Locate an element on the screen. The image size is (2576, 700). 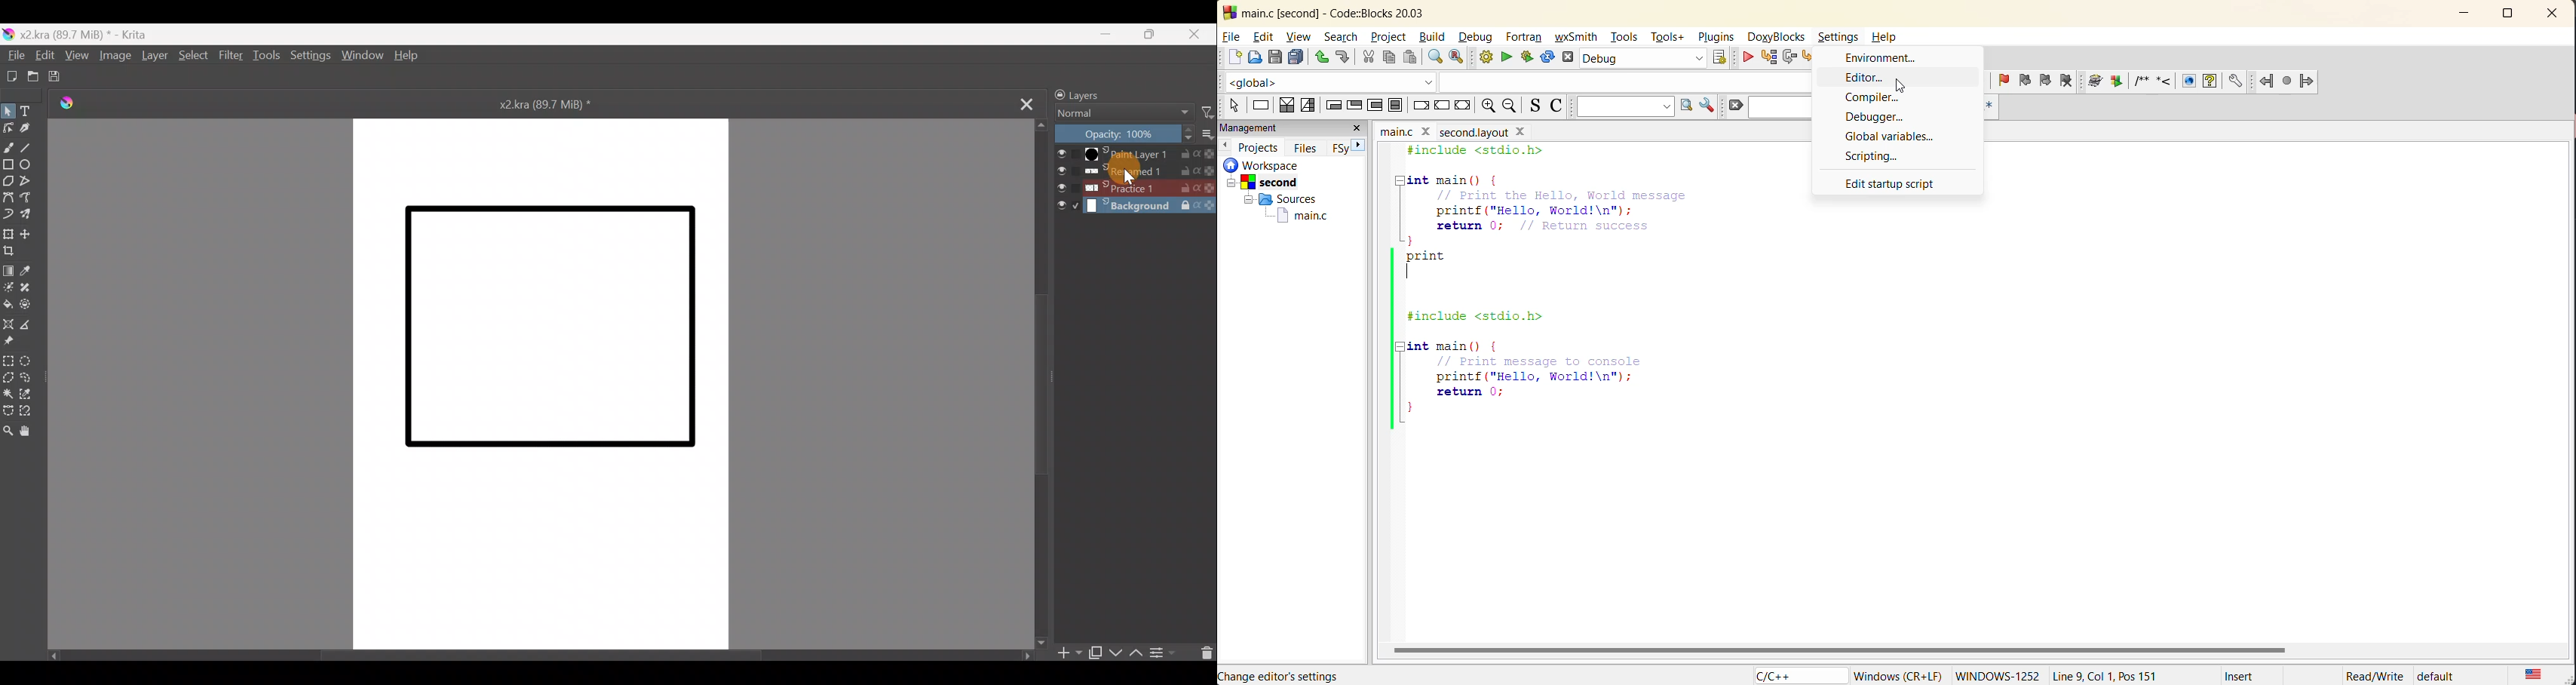
Close is located at coordinates (1193, 37).